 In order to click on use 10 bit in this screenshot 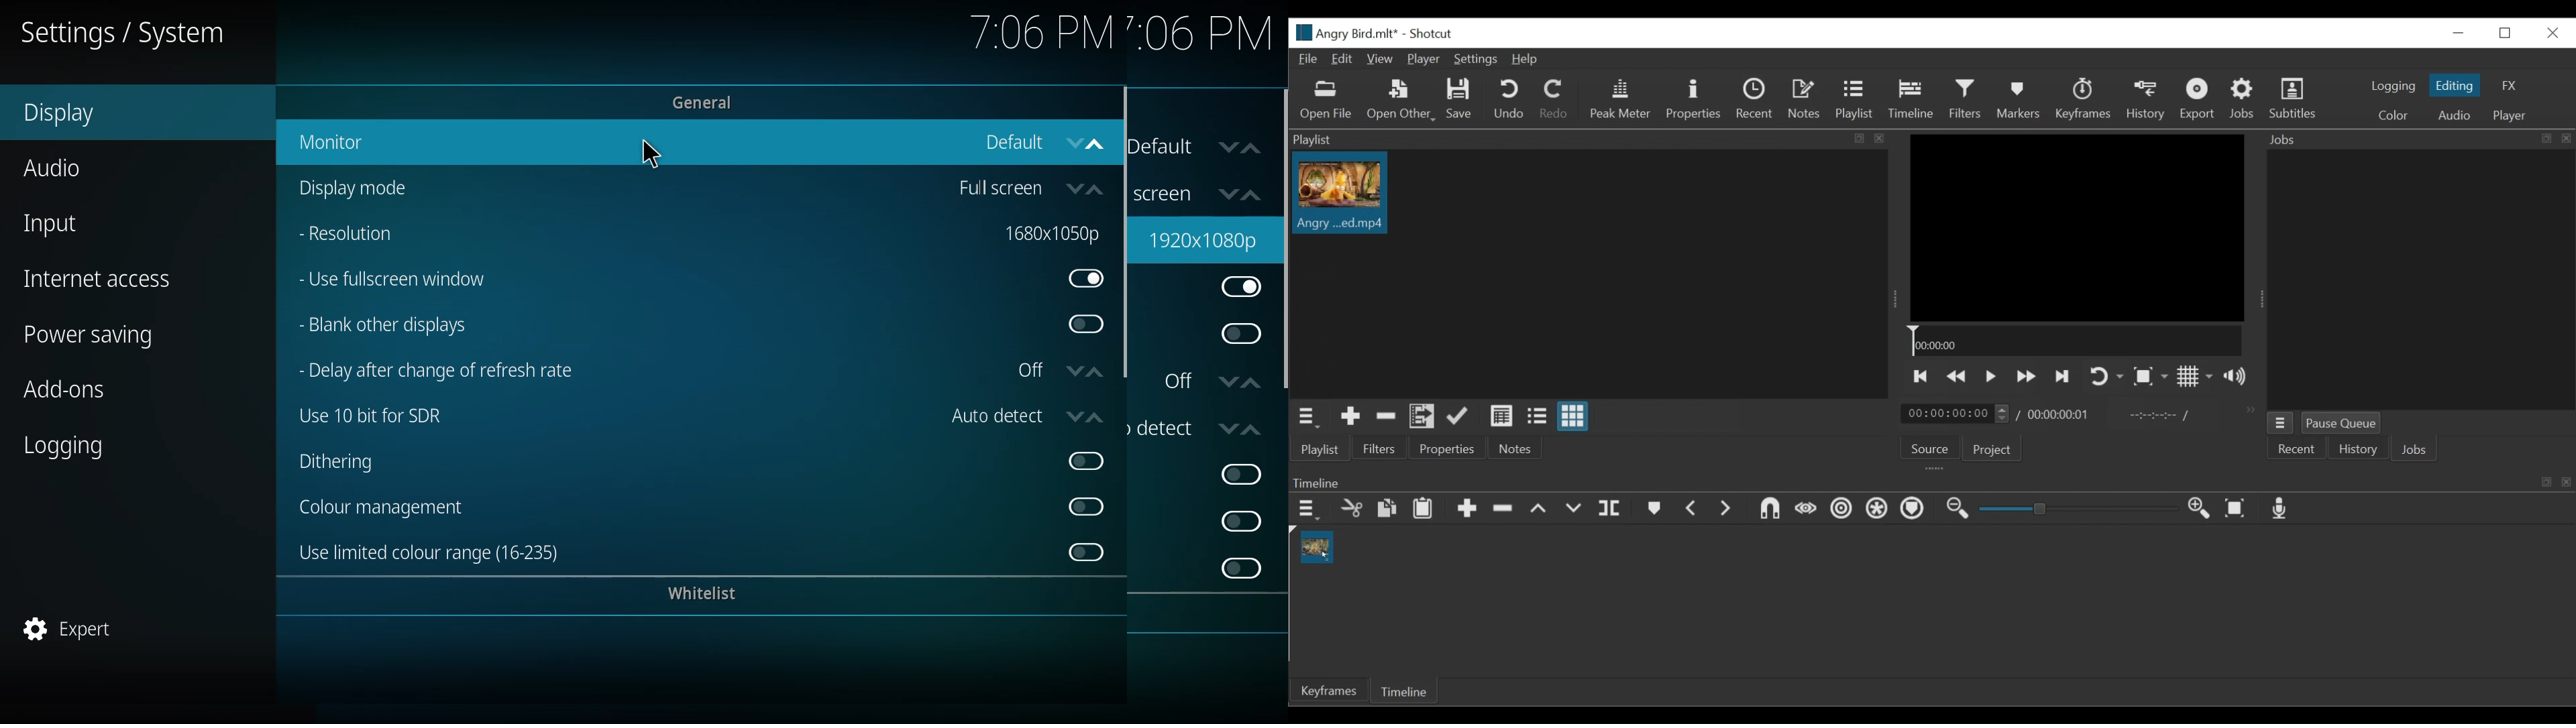, I will do `click(374, 412)`.